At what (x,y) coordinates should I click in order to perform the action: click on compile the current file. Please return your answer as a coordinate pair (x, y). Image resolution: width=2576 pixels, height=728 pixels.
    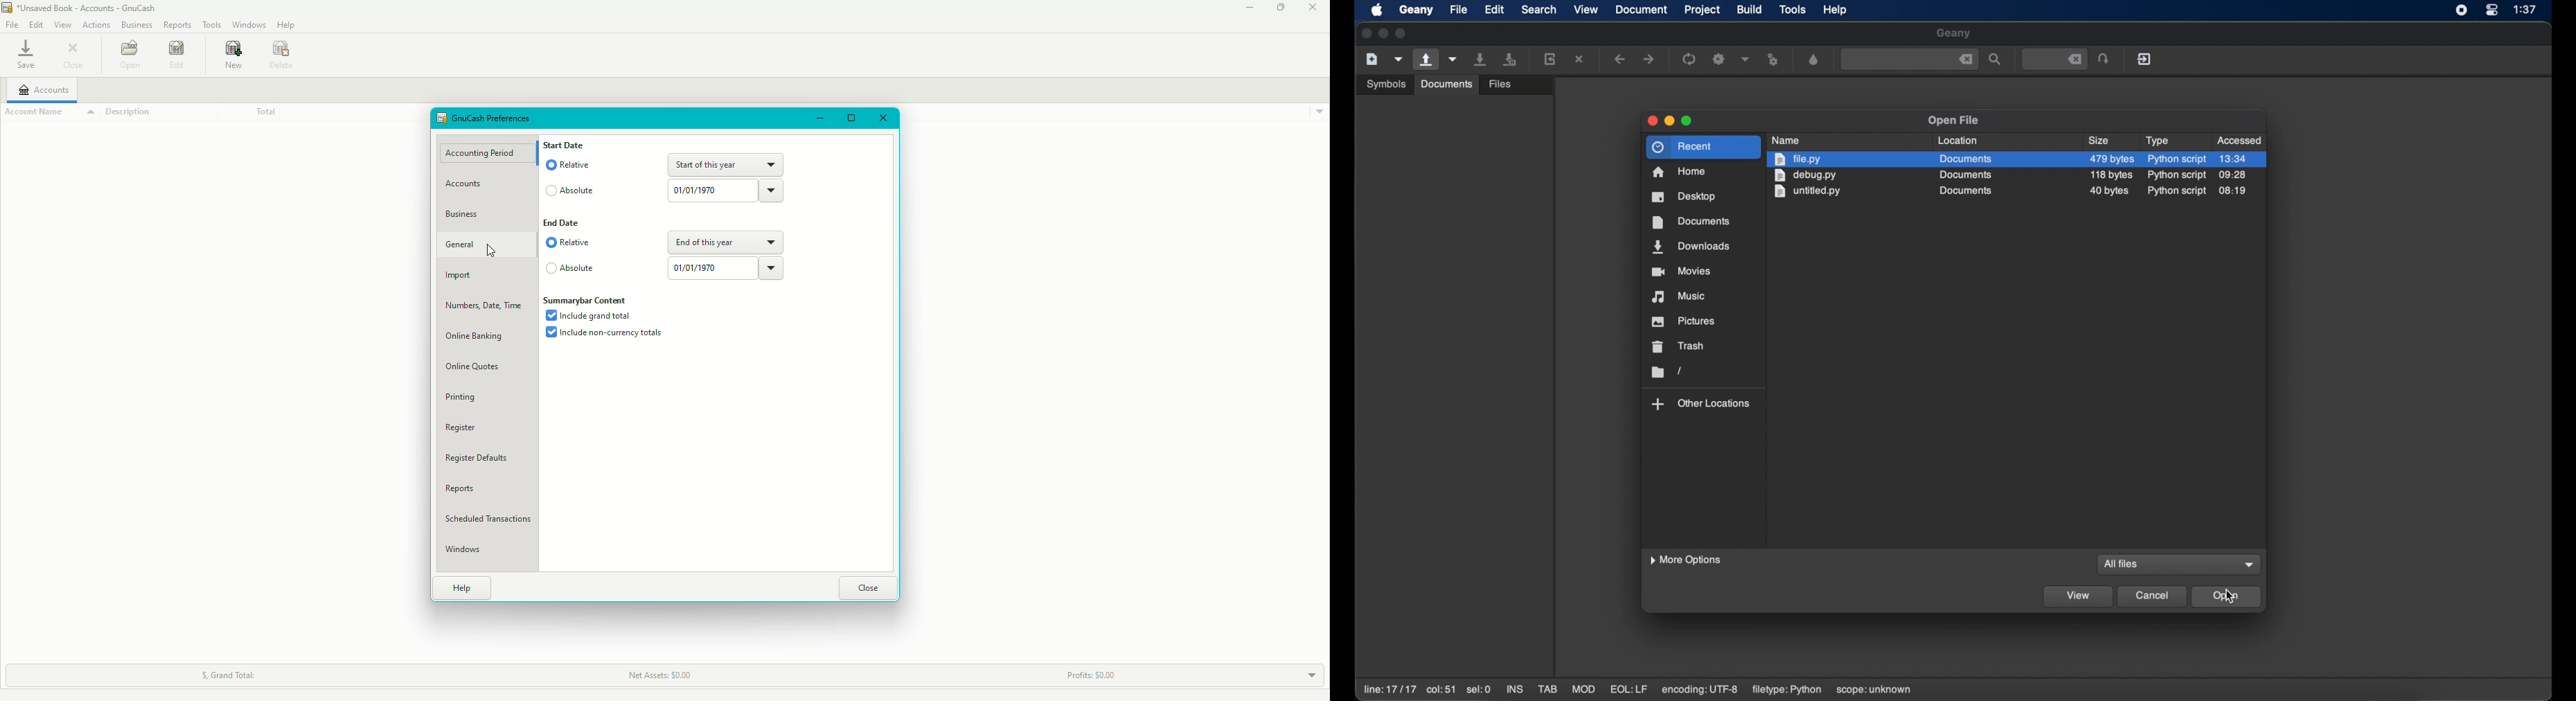
    Looking at the image, I should click on (1689, 58).